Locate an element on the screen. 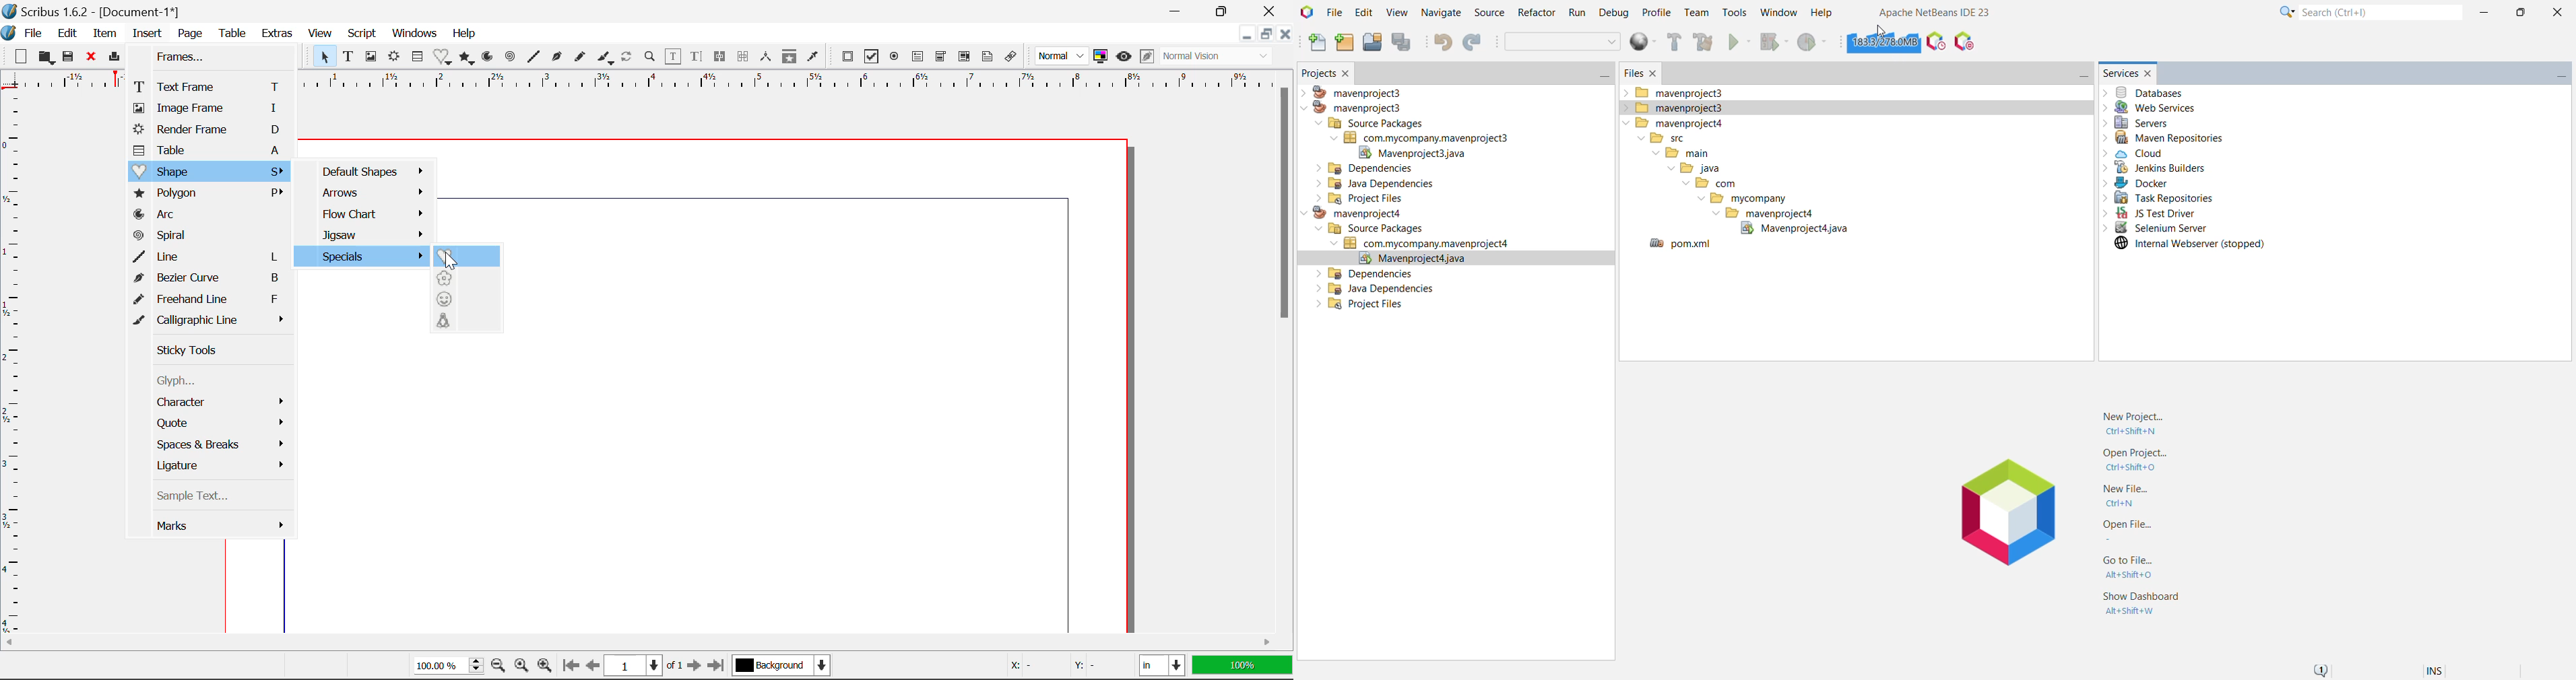 This screenshot has width=2576, height=700. Sticky Tools is located at coordinates (212, 350).